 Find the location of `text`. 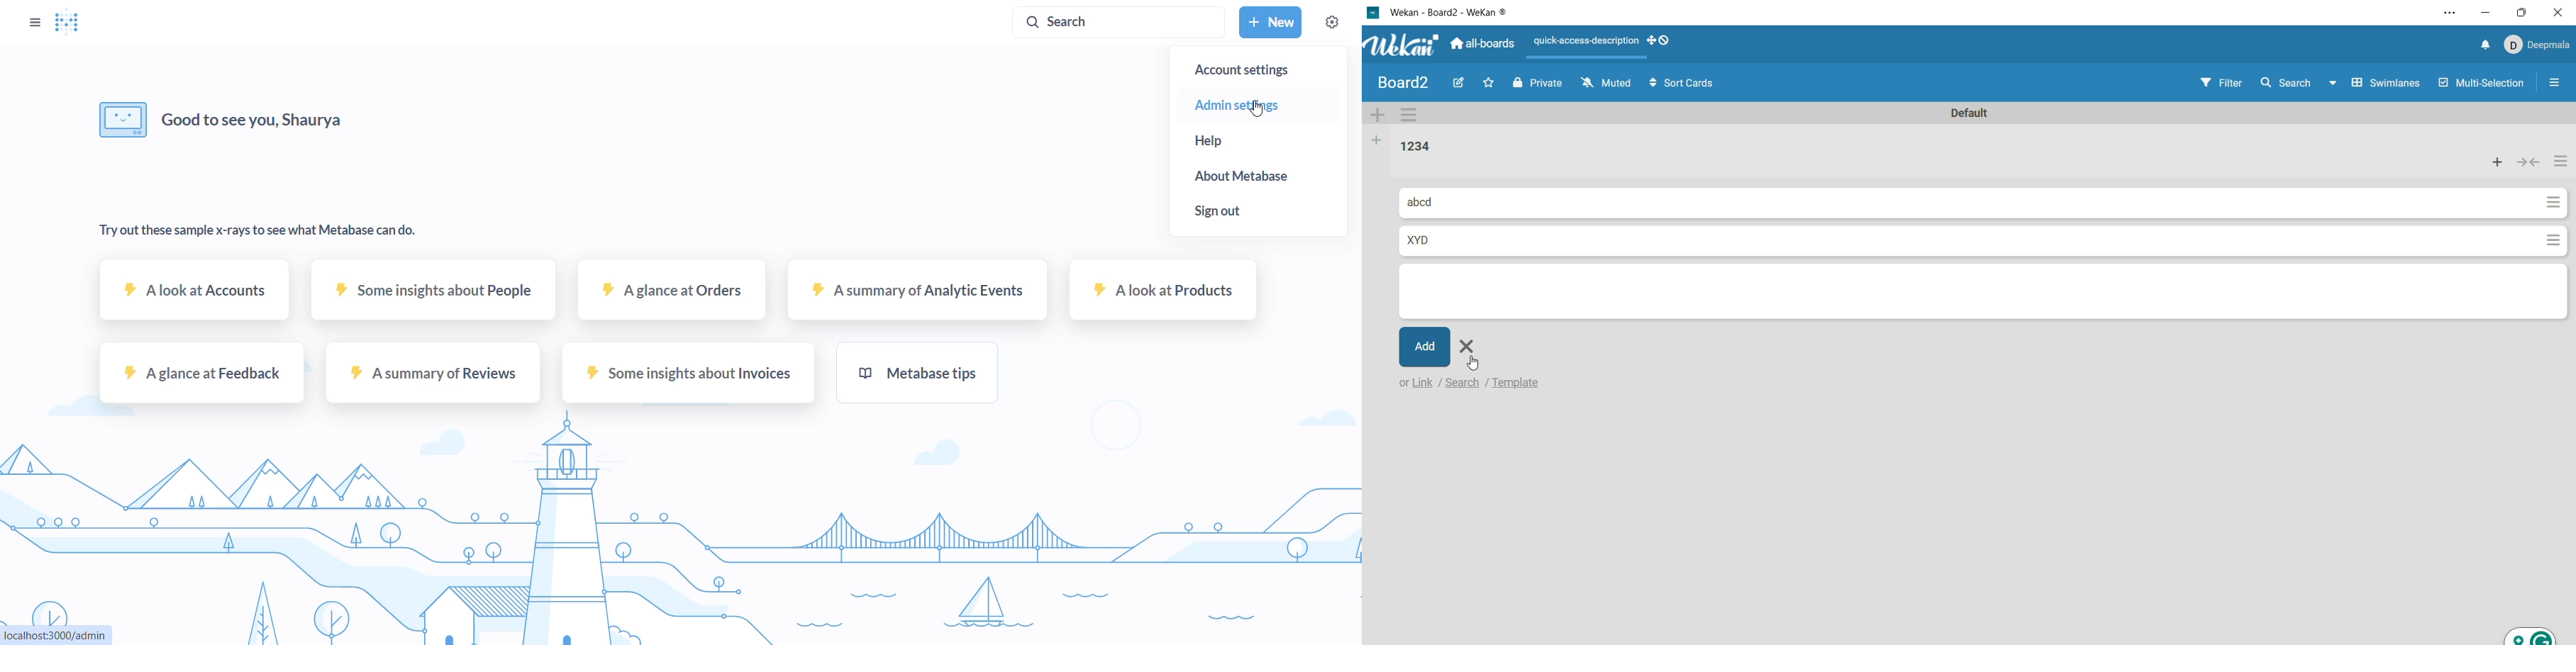

text is located at coordinates (1474, 383).